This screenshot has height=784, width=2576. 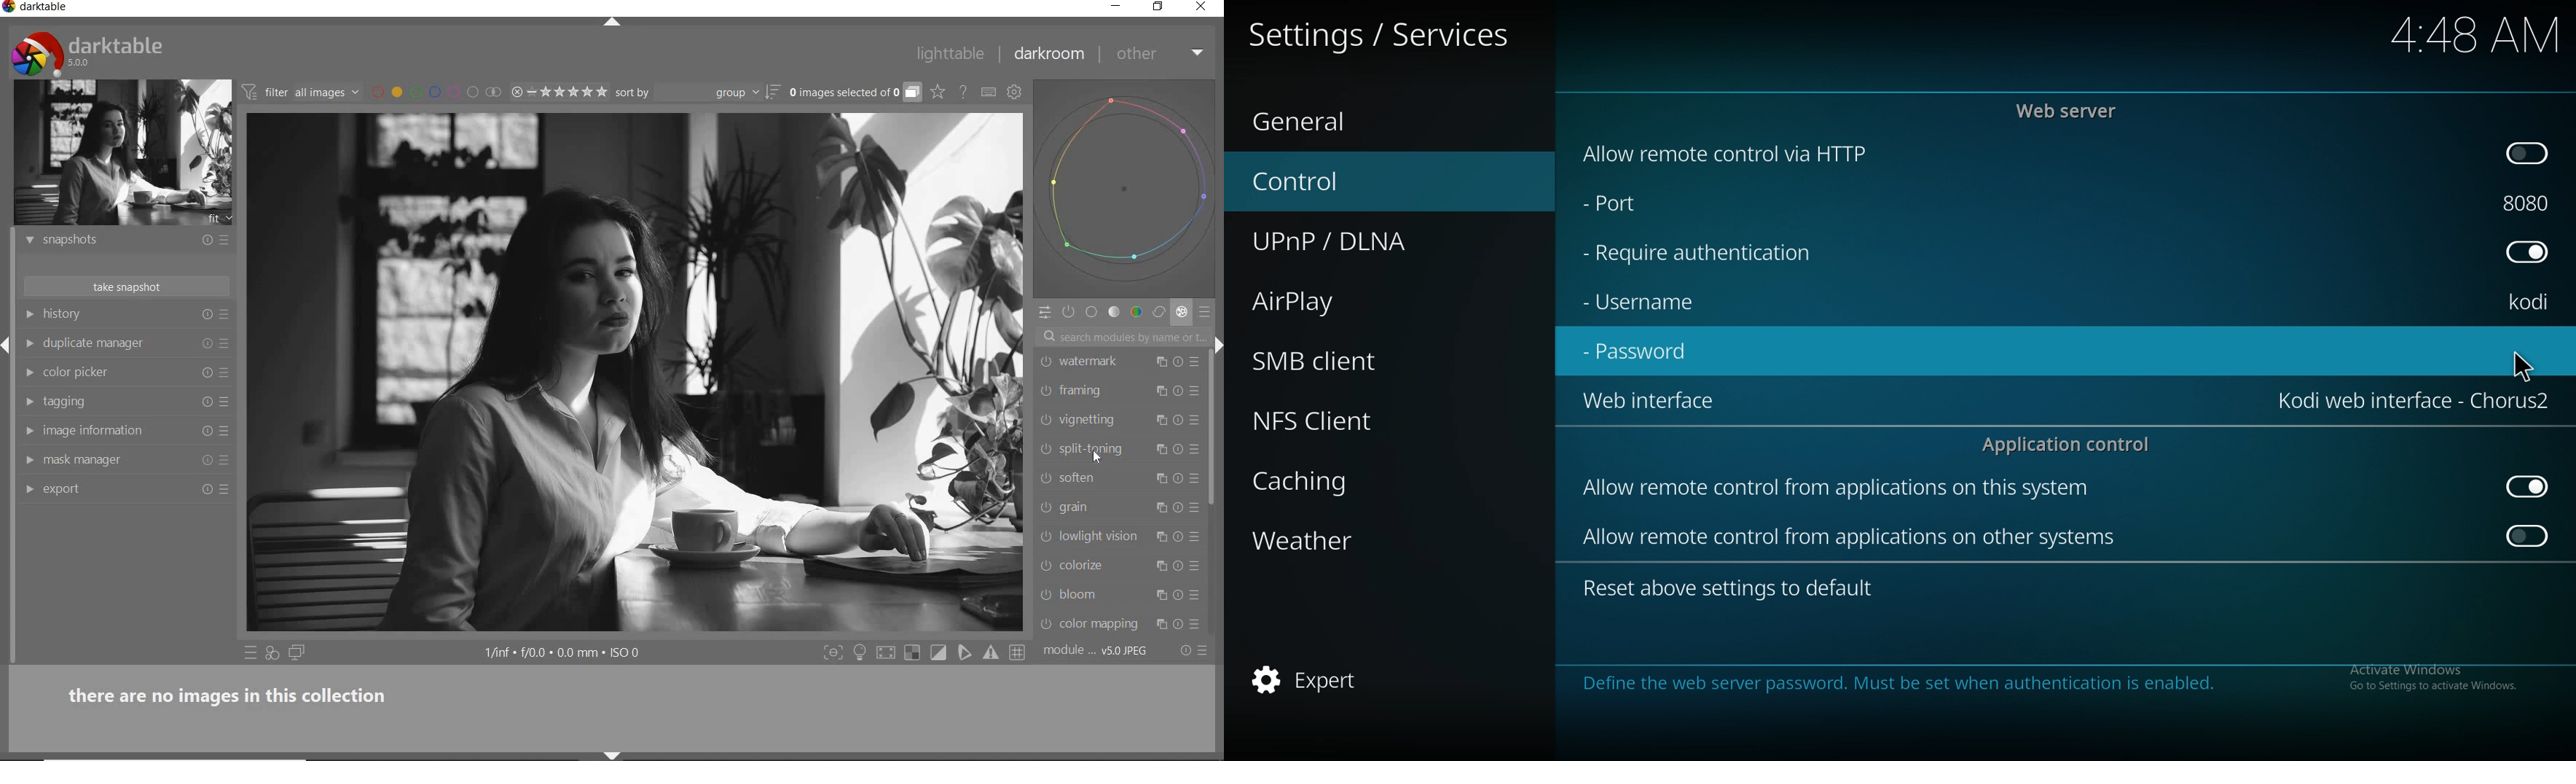 I want to click on system name, so click(x=36, y=8).